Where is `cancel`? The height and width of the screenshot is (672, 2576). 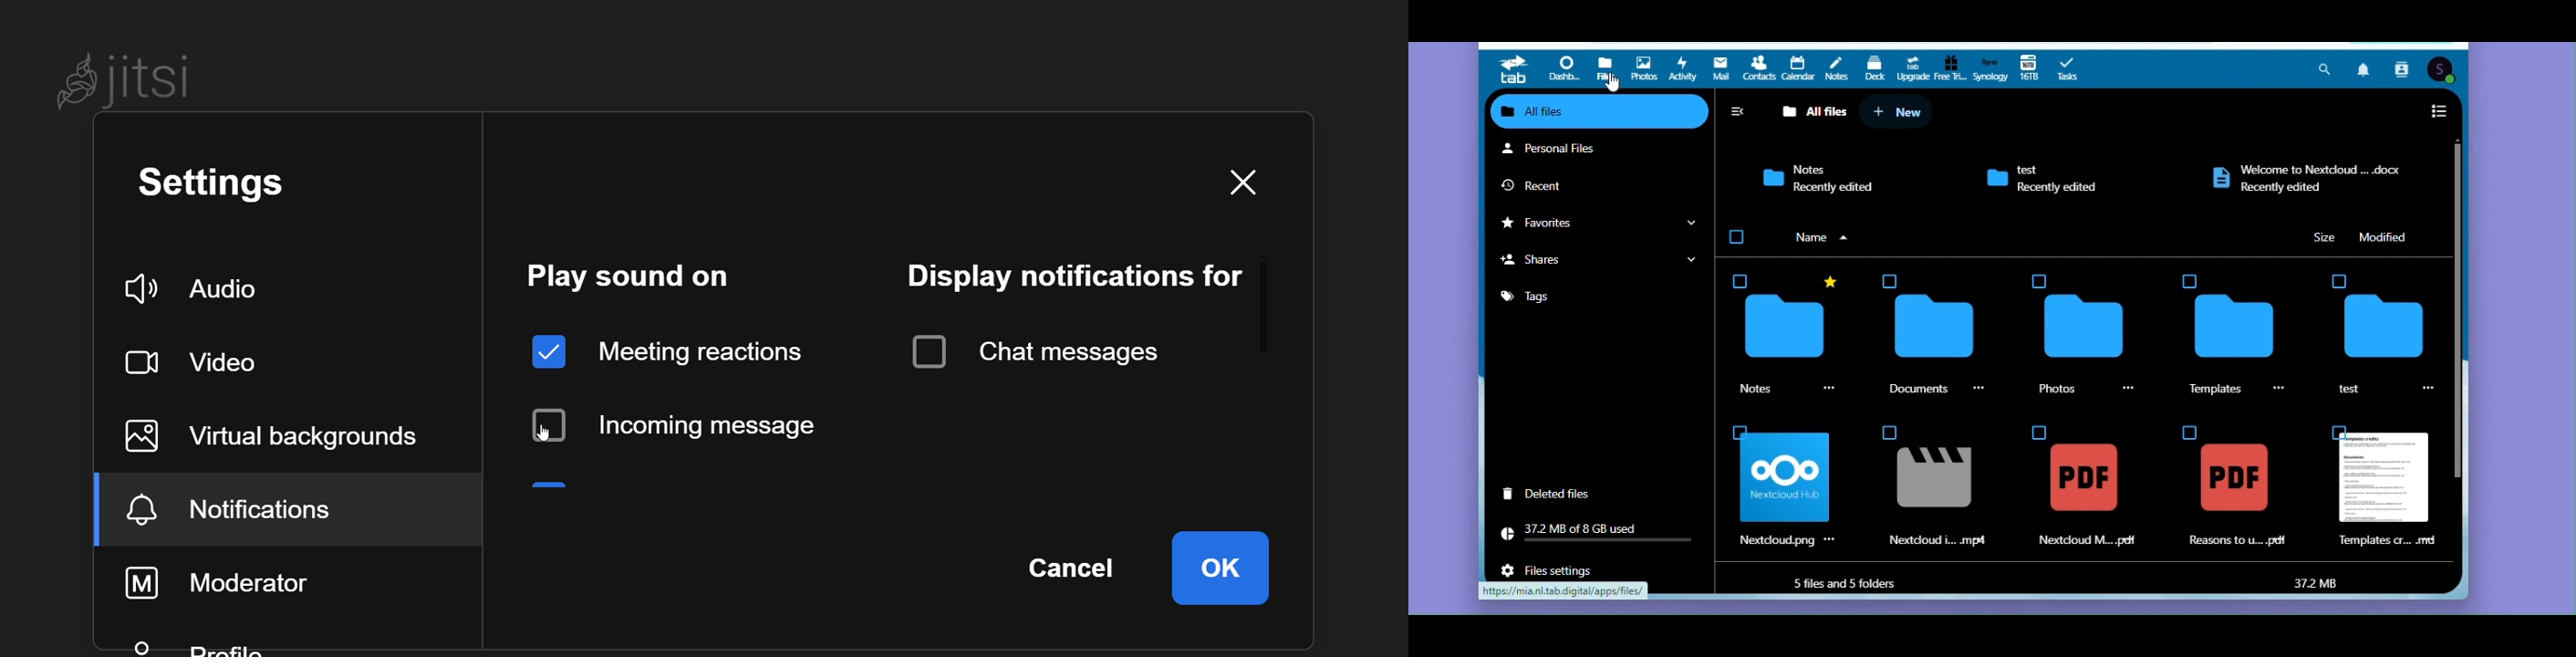 cancel is located at coordinates (1077, 565).